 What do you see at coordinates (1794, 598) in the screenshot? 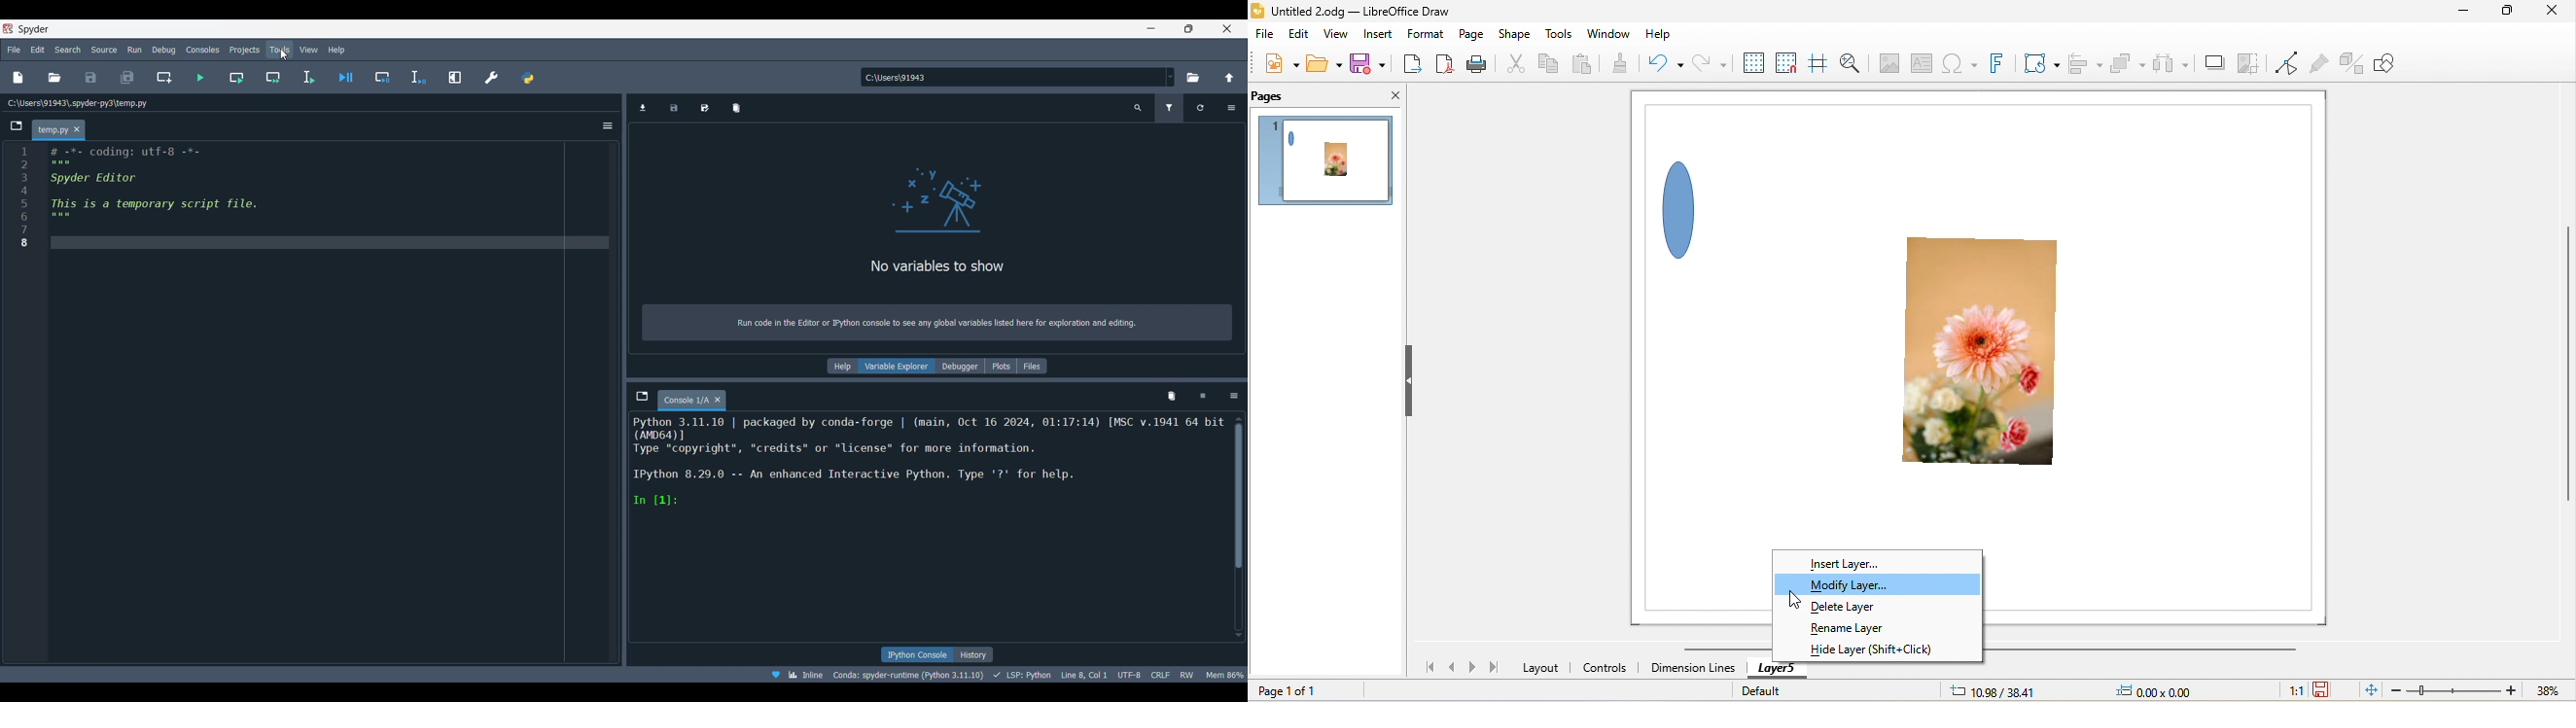
I see `cursor movement` at bounding box center [1794, 598].